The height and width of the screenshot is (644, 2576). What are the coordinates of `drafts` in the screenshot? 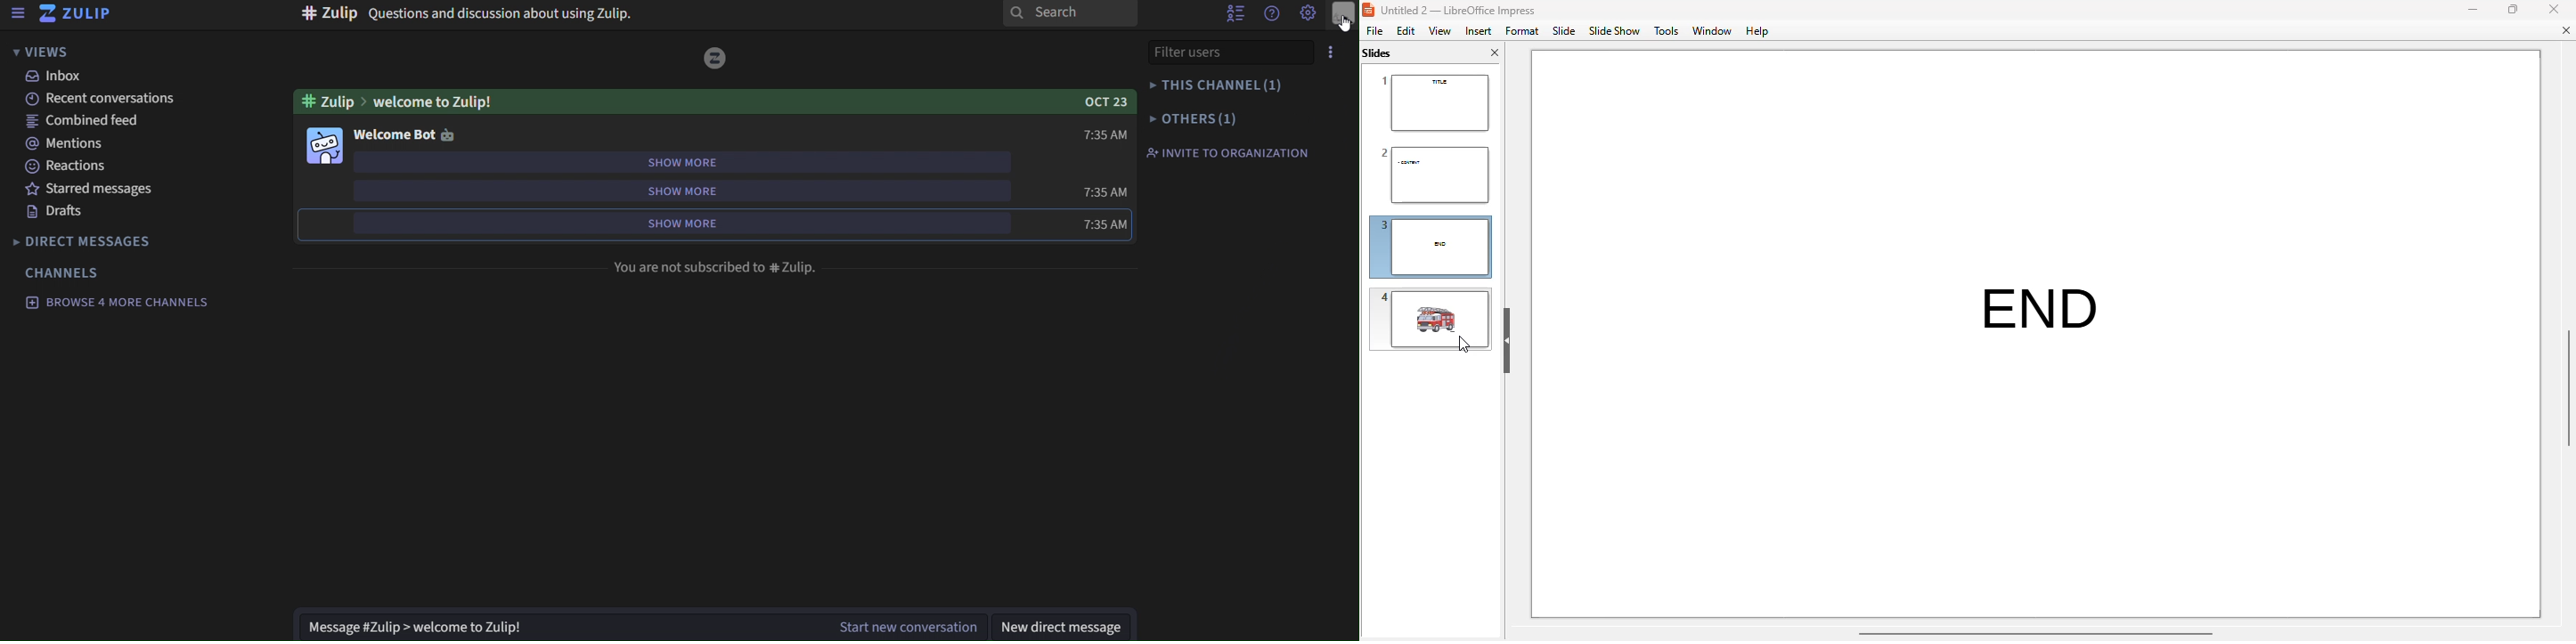 It's located at (98, 212).